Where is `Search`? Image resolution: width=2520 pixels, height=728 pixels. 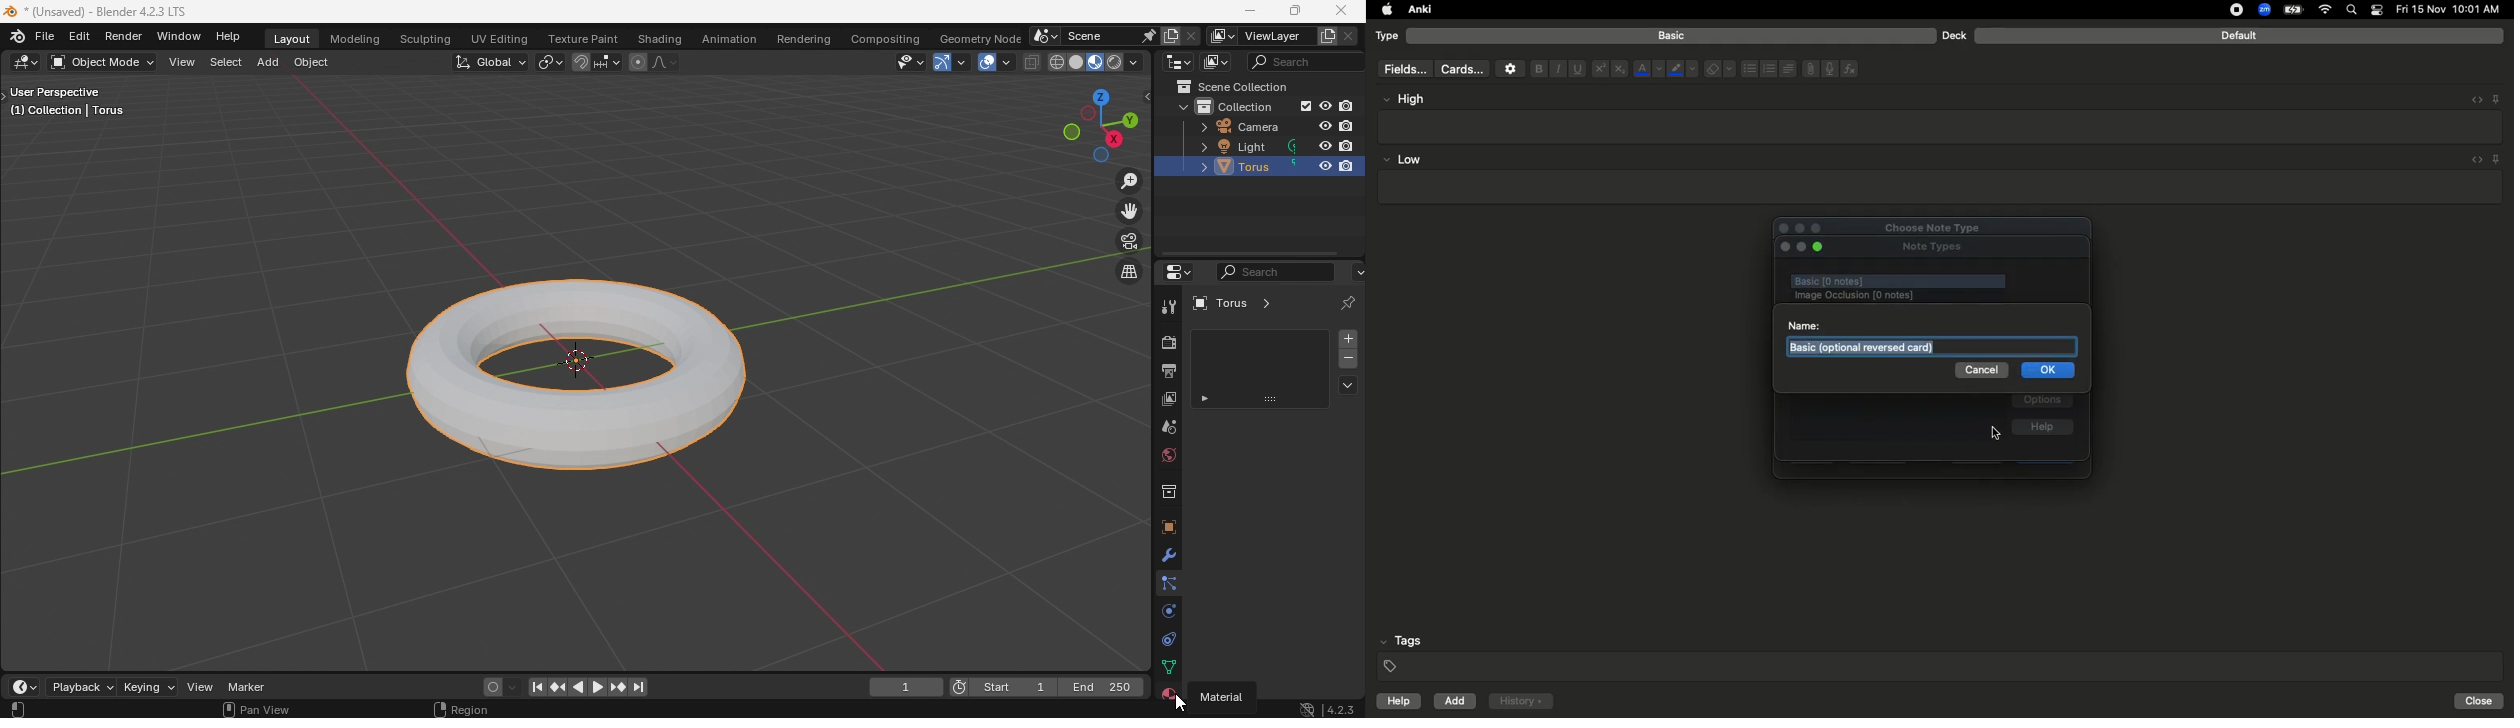 Search is located at coordinates (2354, 10).